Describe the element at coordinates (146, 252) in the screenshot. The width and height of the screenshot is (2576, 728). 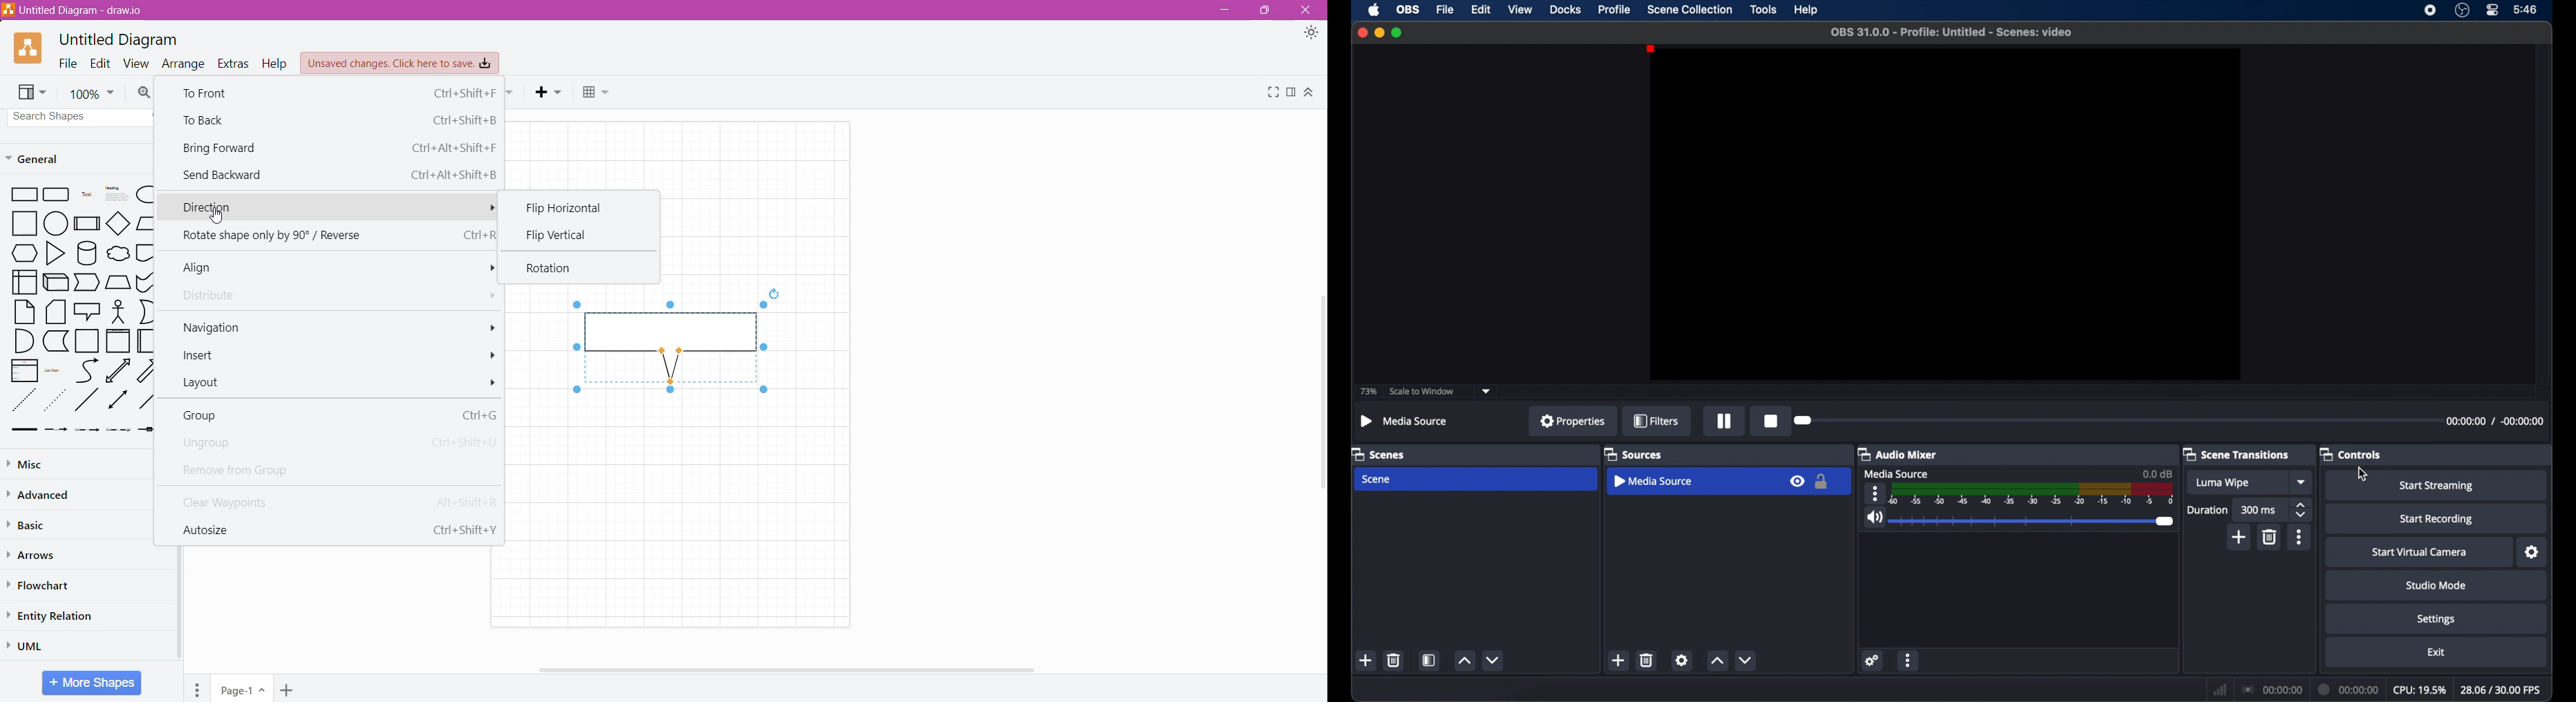
I see `document` at that location.